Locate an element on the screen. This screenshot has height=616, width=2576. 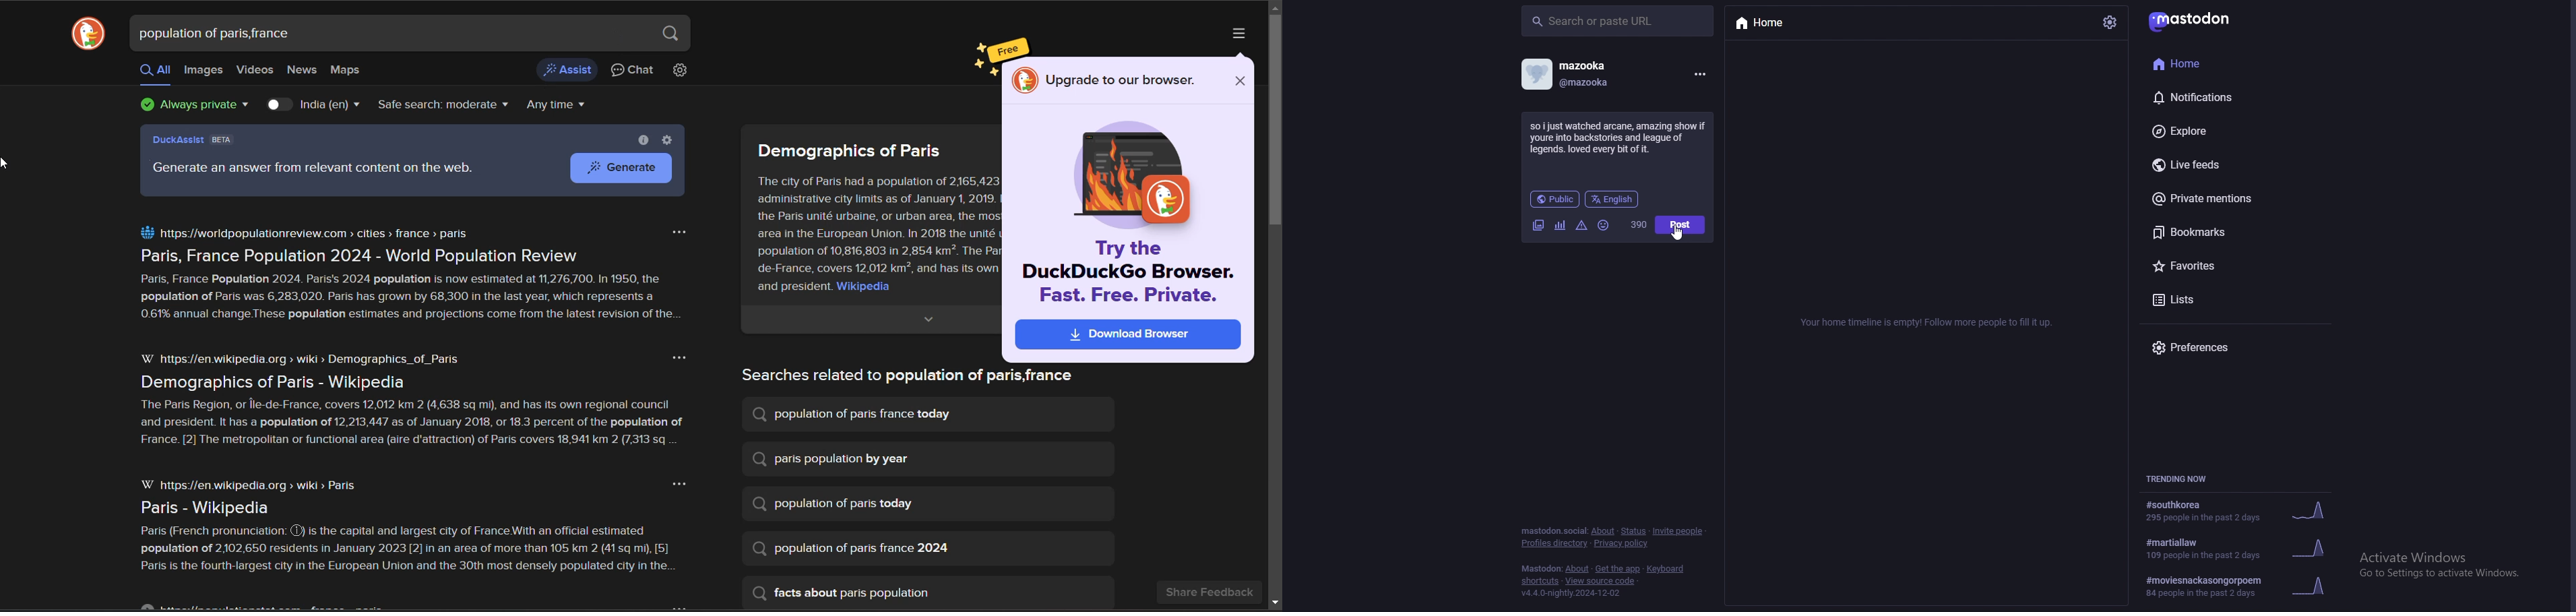
home is located at coordinates (2203, 63).